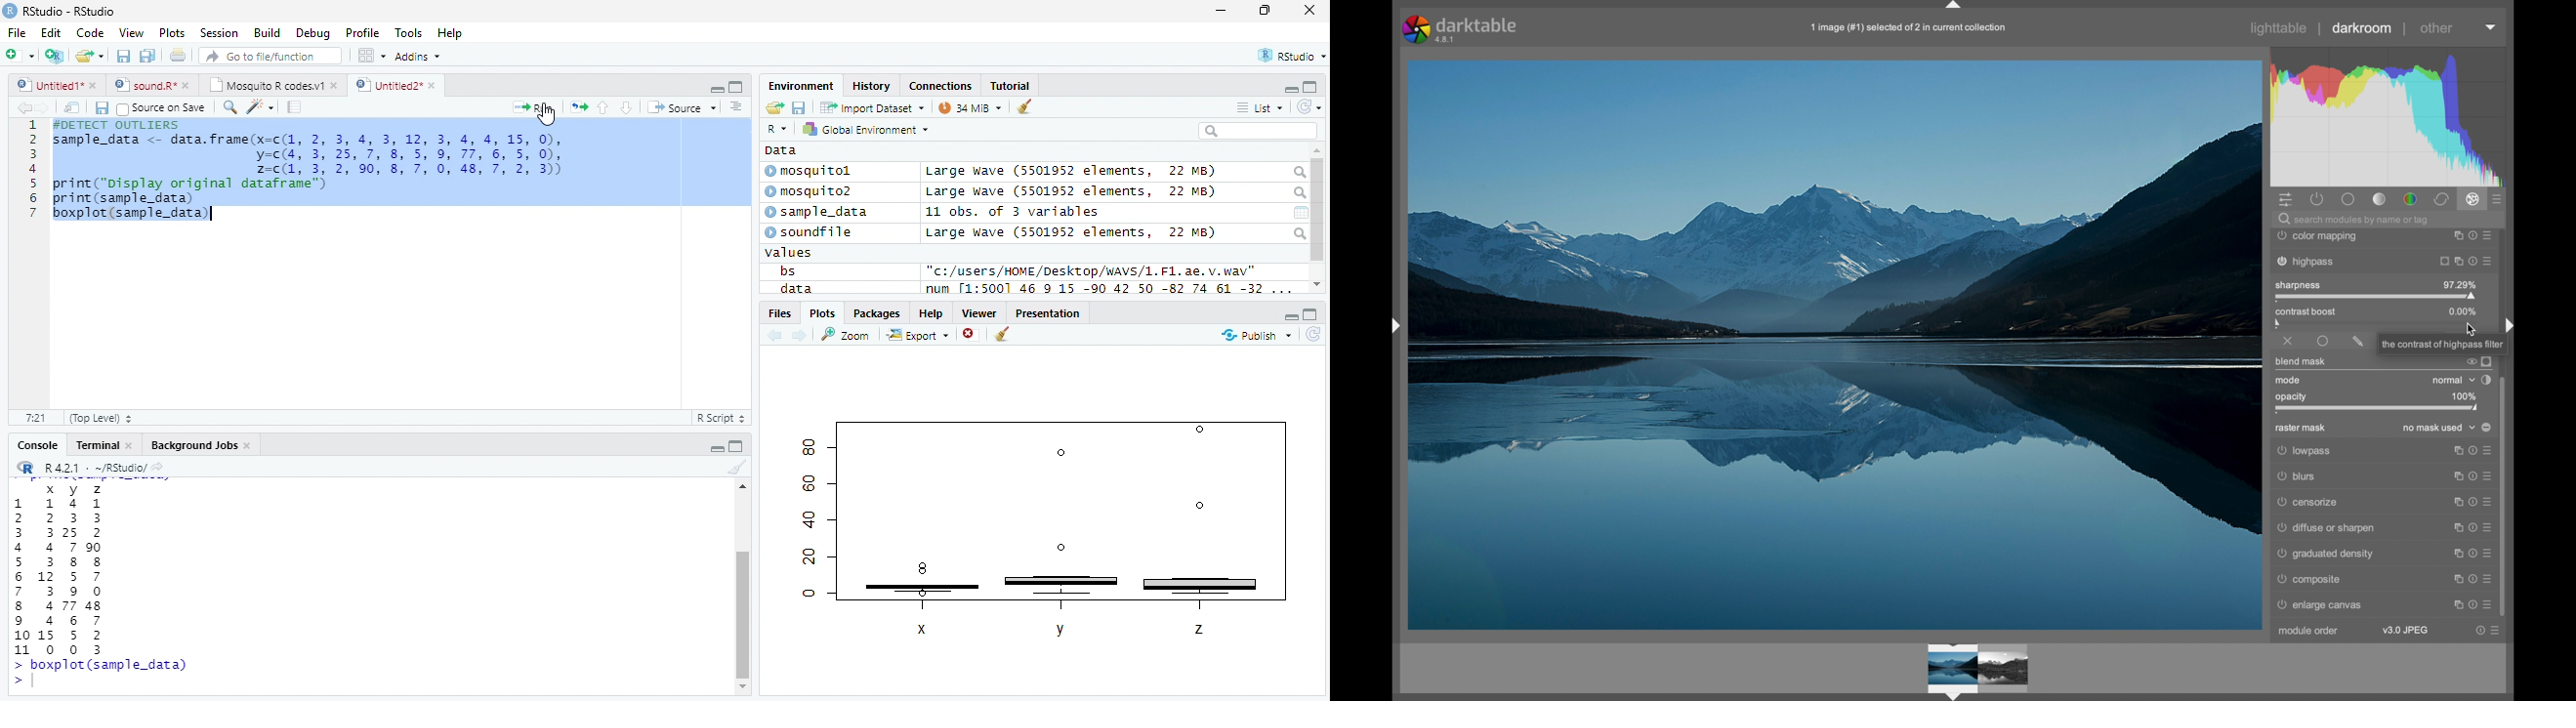 This screenshot has height=728, width=2576. Describe the element at coordinates (736, 445) in the screenshot. I see `full screen` at that location.